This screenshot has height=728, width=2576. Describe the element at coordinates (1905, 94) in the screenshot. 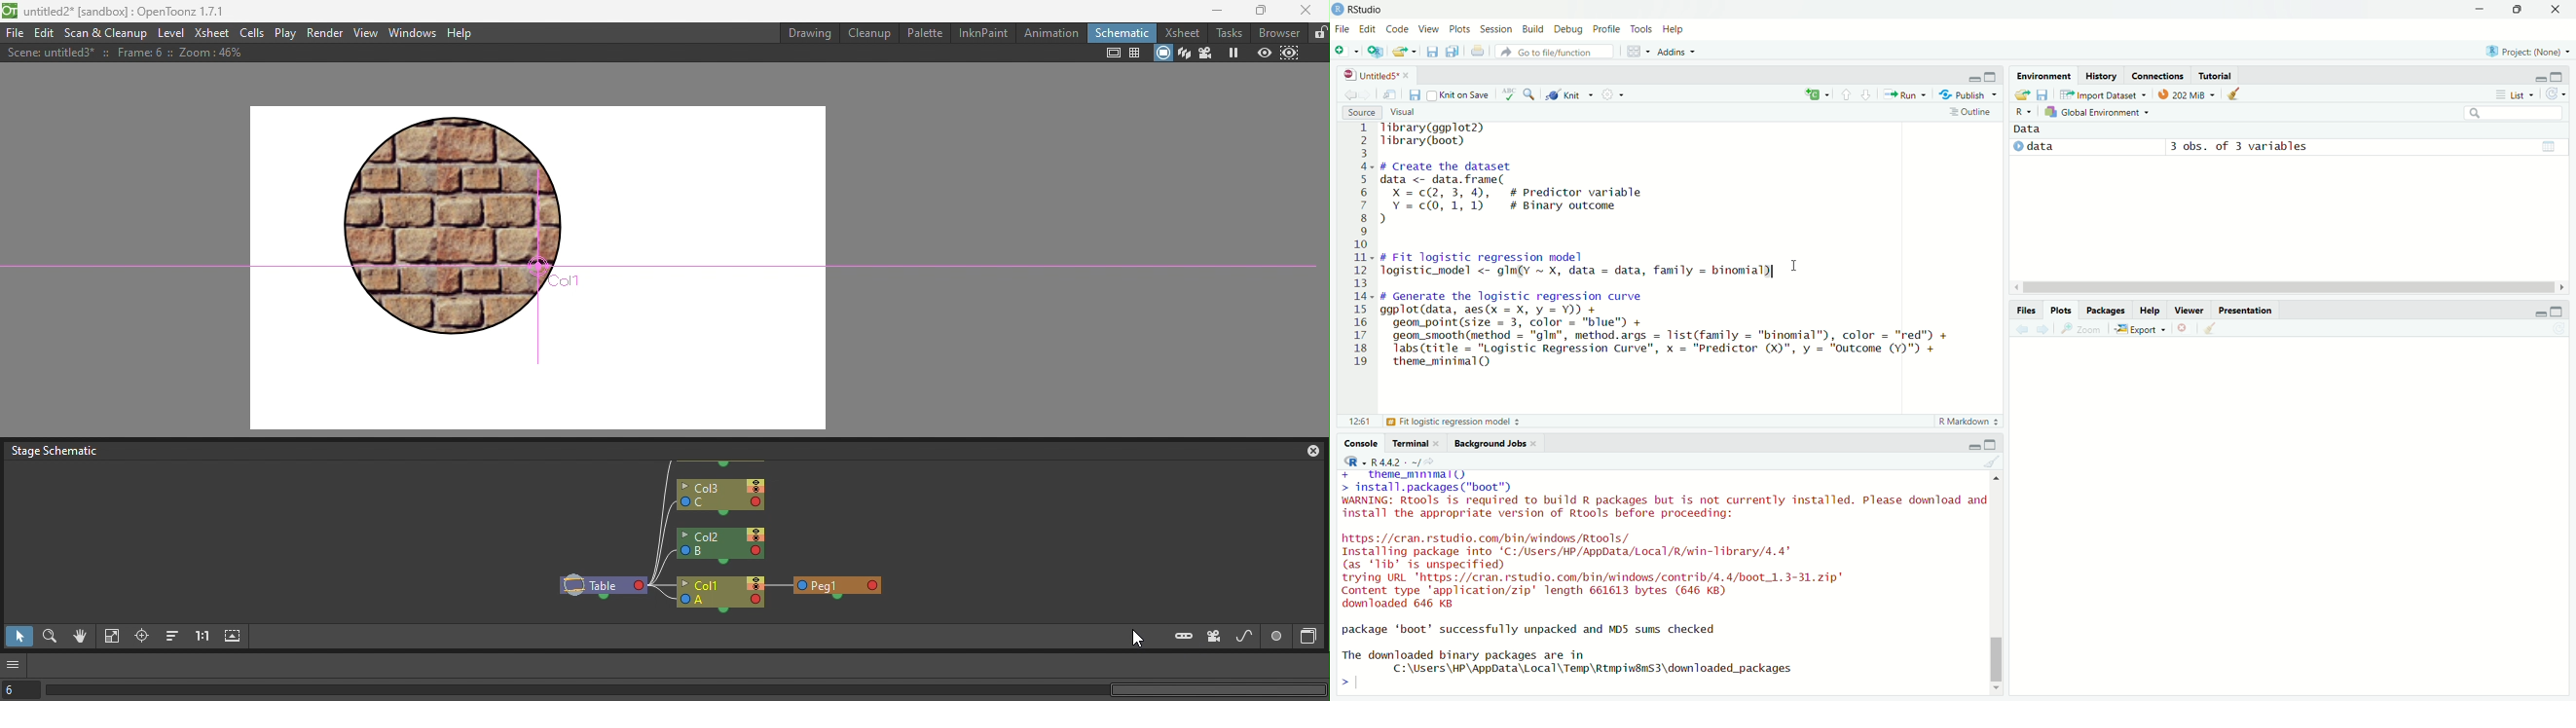

I see `Run` at that location.